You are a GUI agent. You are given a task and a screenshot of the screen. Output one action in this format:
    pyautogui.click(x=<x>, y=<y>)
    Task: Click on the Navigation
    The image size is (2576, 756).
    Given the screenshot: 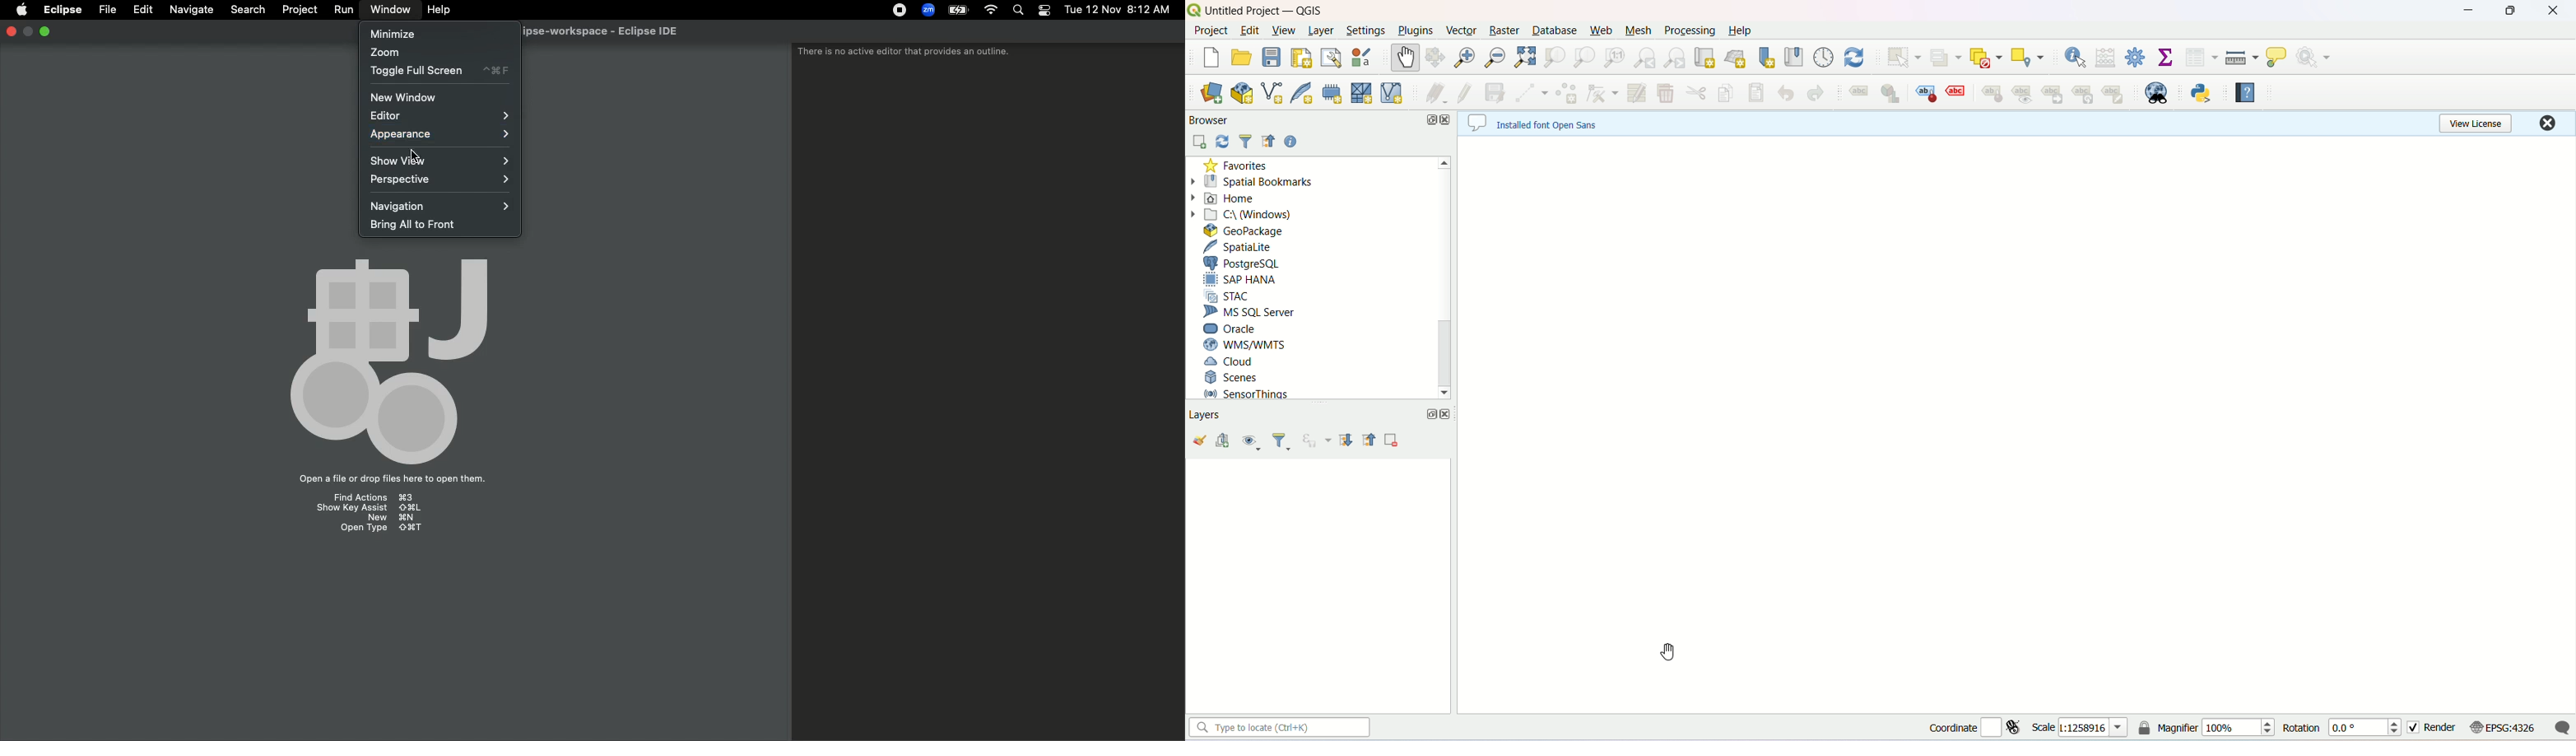 What is the action you would take?
    pyautogui.click(x=435, y=207)
    